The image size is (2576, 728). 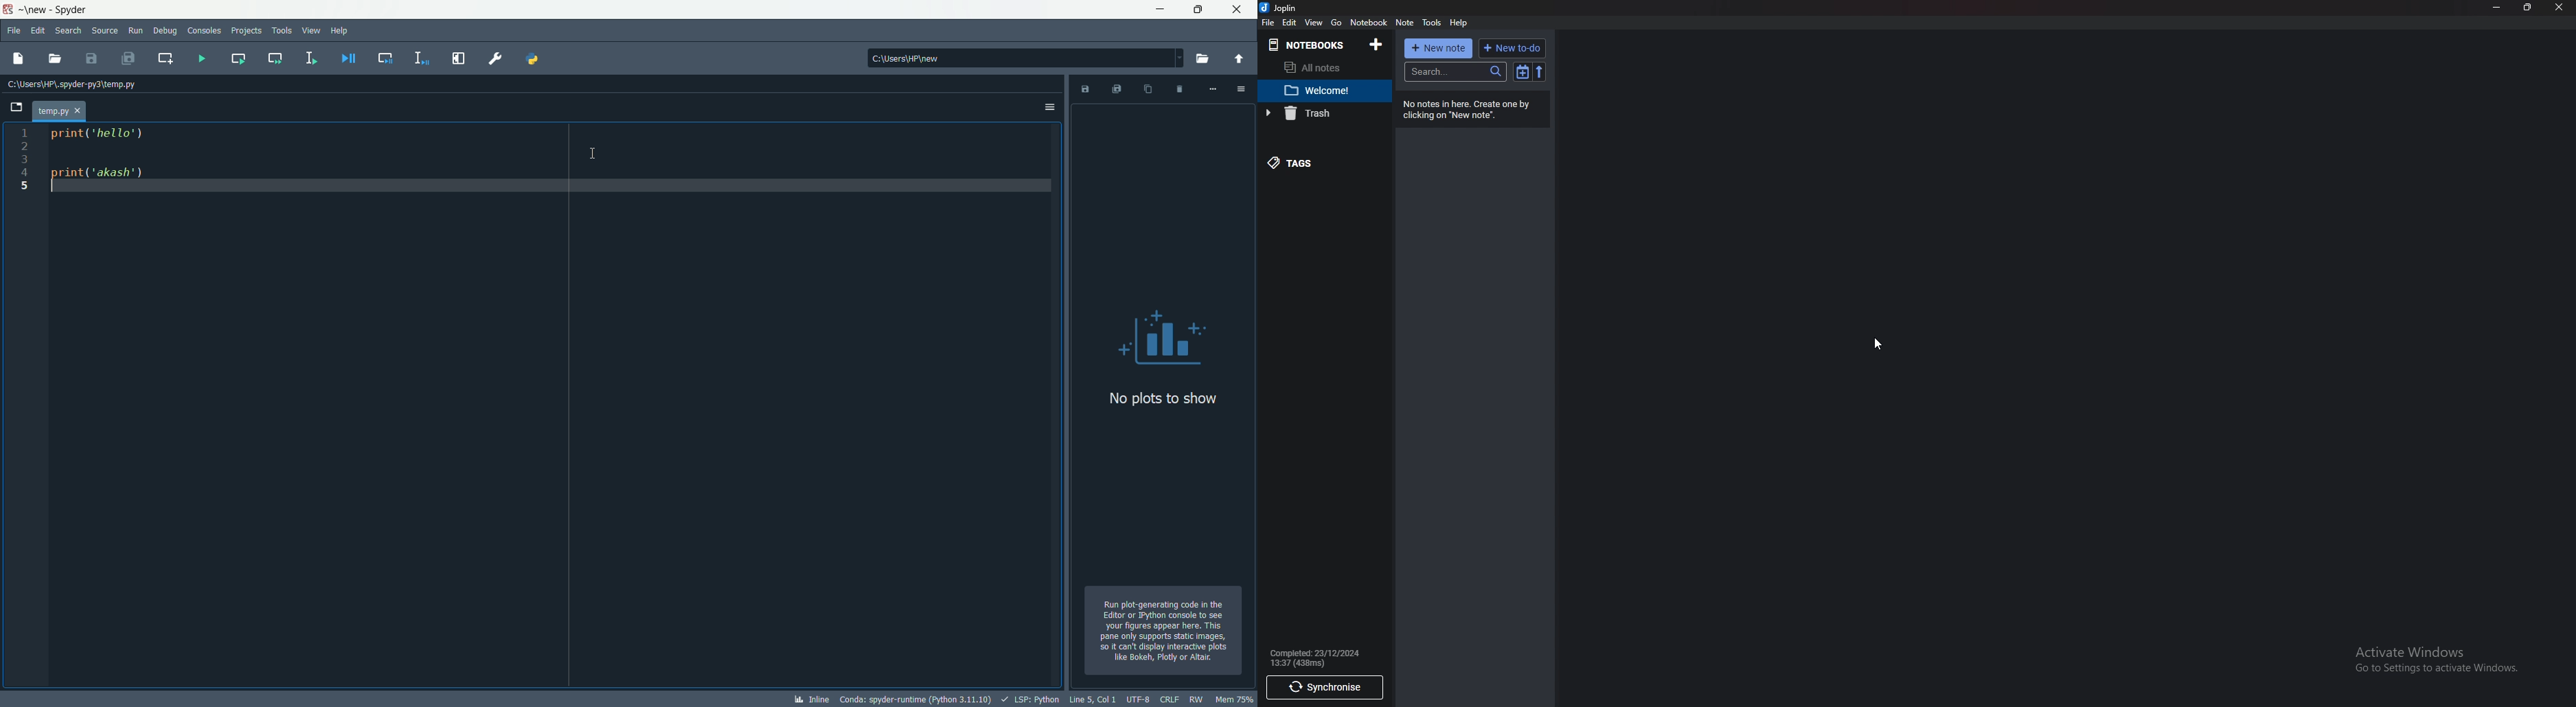 I want to click on edit menu, so click(x=39, y=31).